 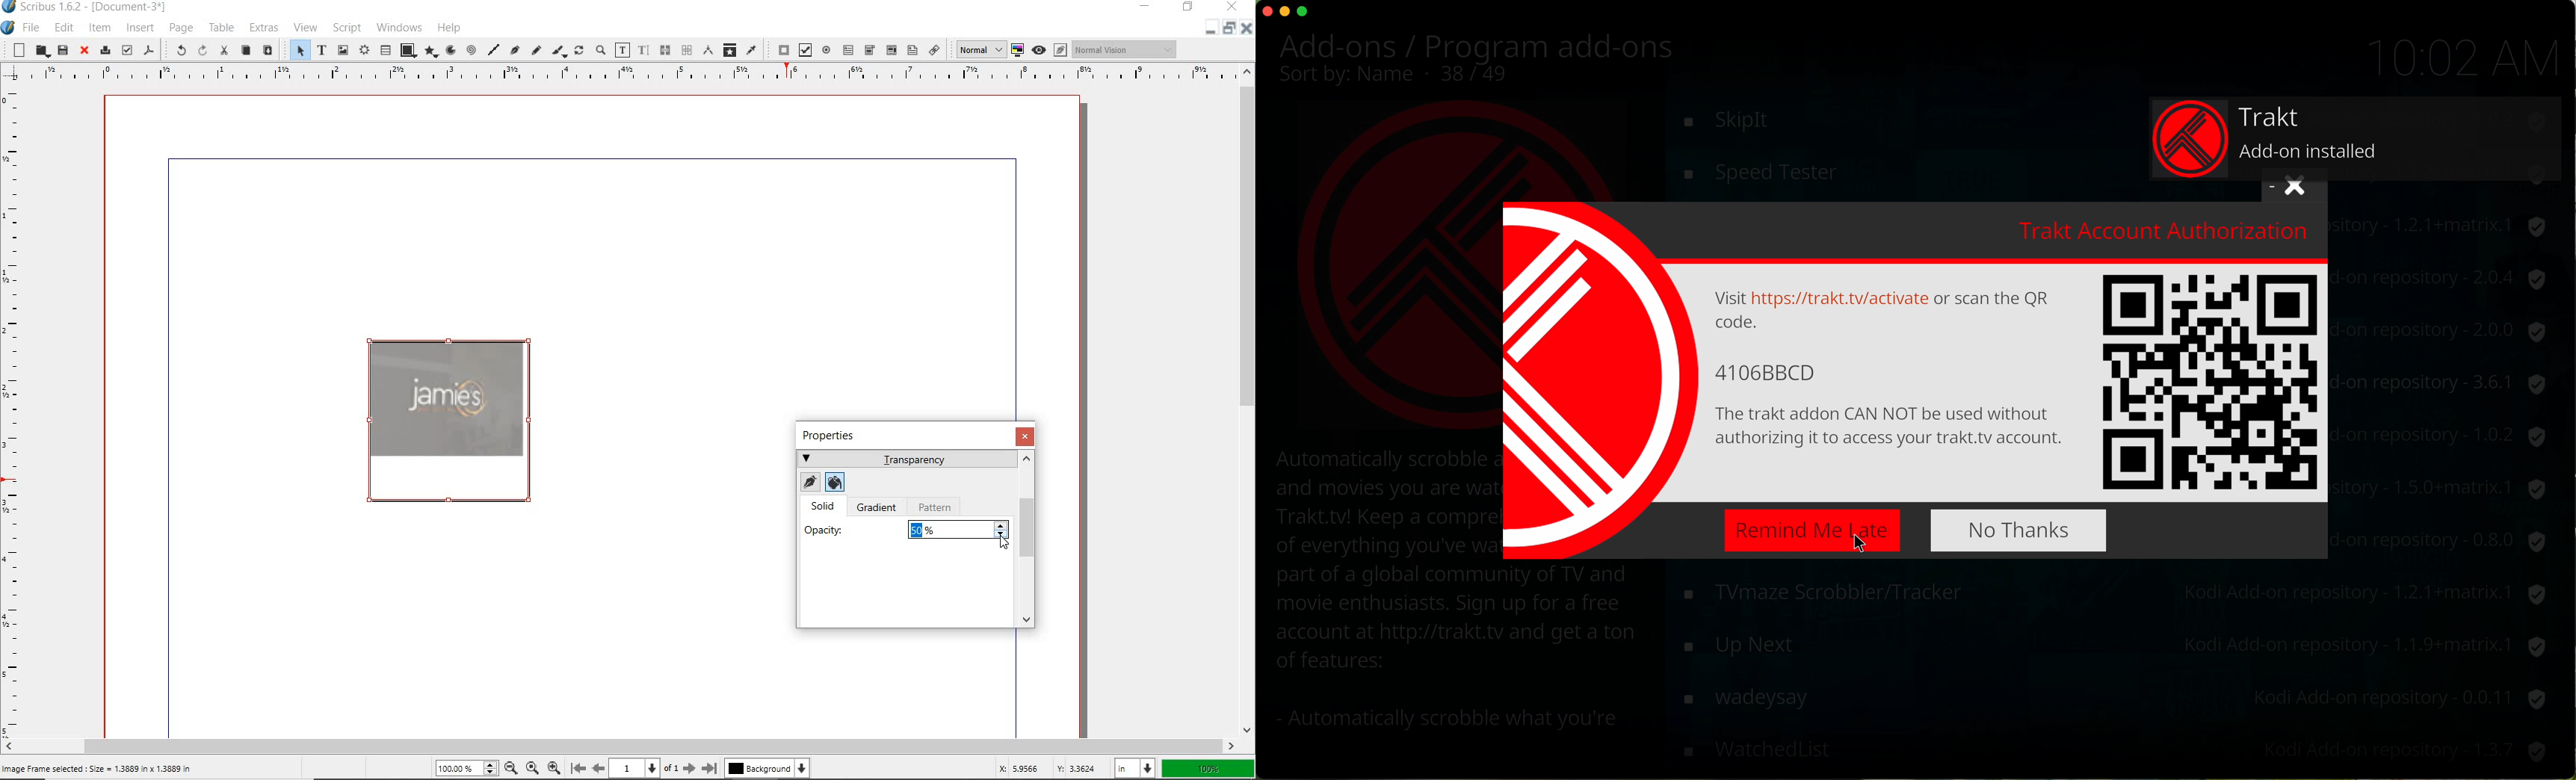 I want to click on pdf combo box, so click(x=869, y=50).